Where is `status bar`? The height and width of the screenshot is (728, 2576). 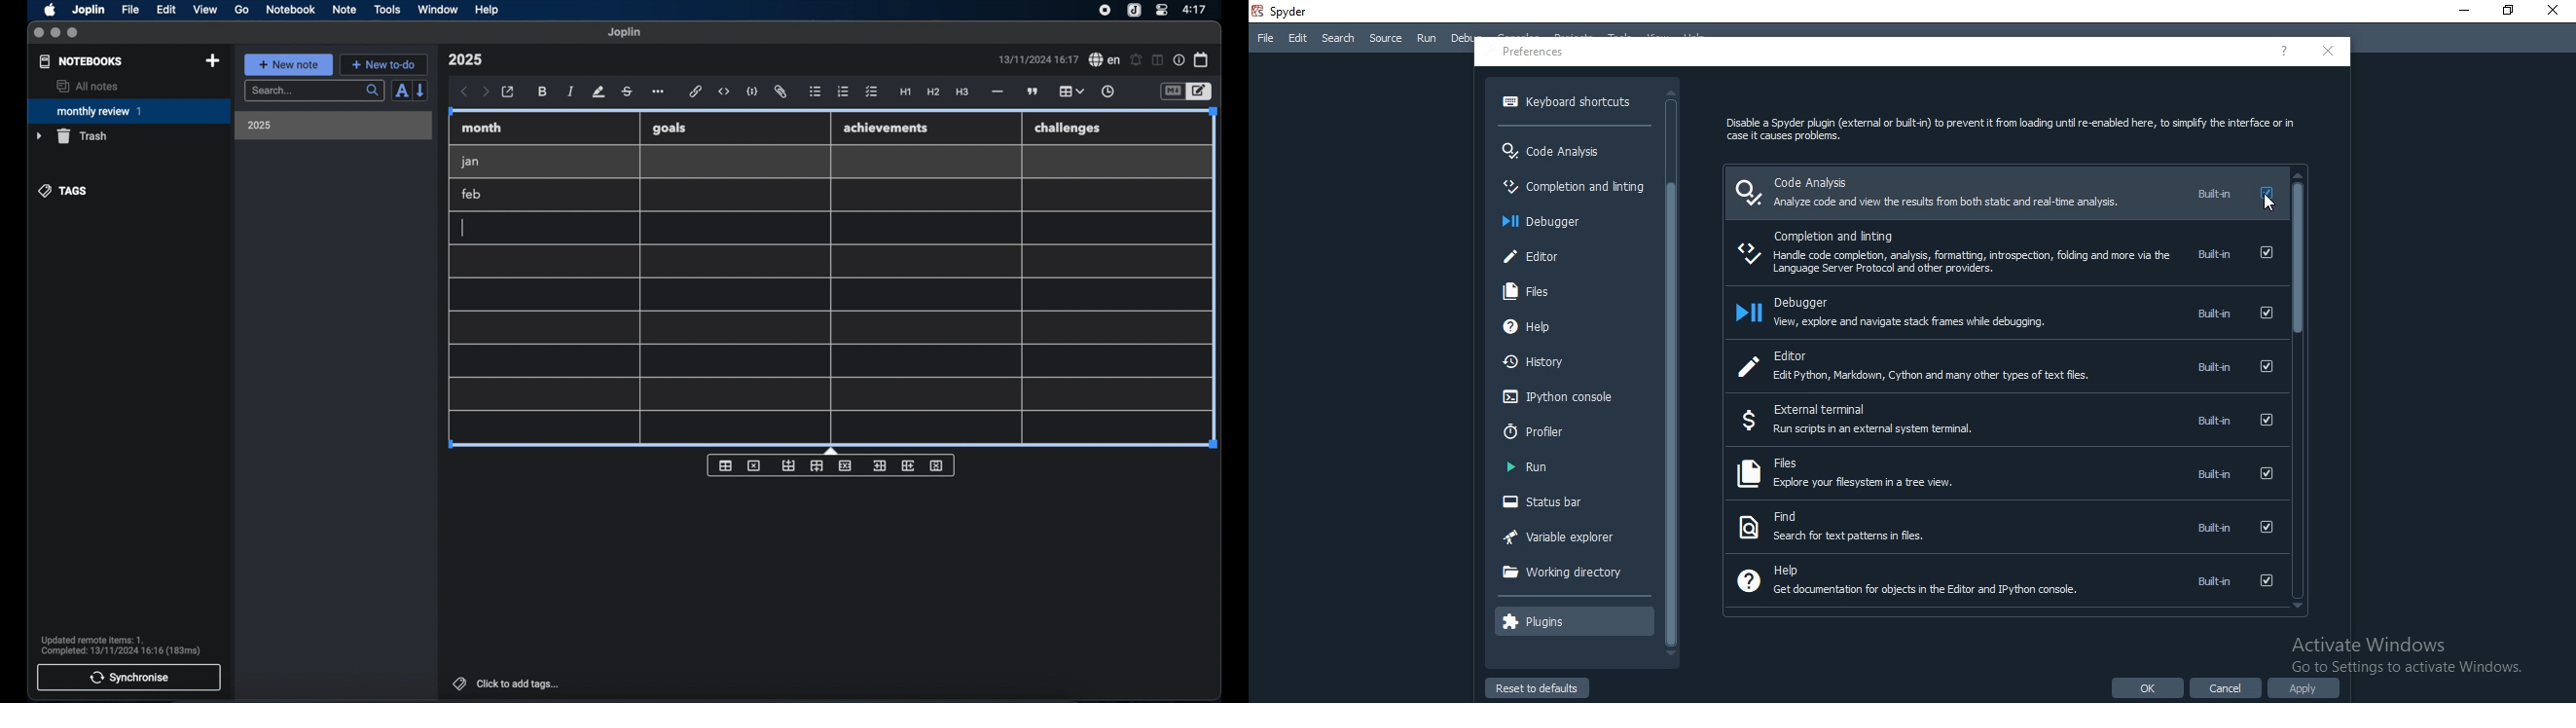 status bar is located at coordinates (1570, 503).